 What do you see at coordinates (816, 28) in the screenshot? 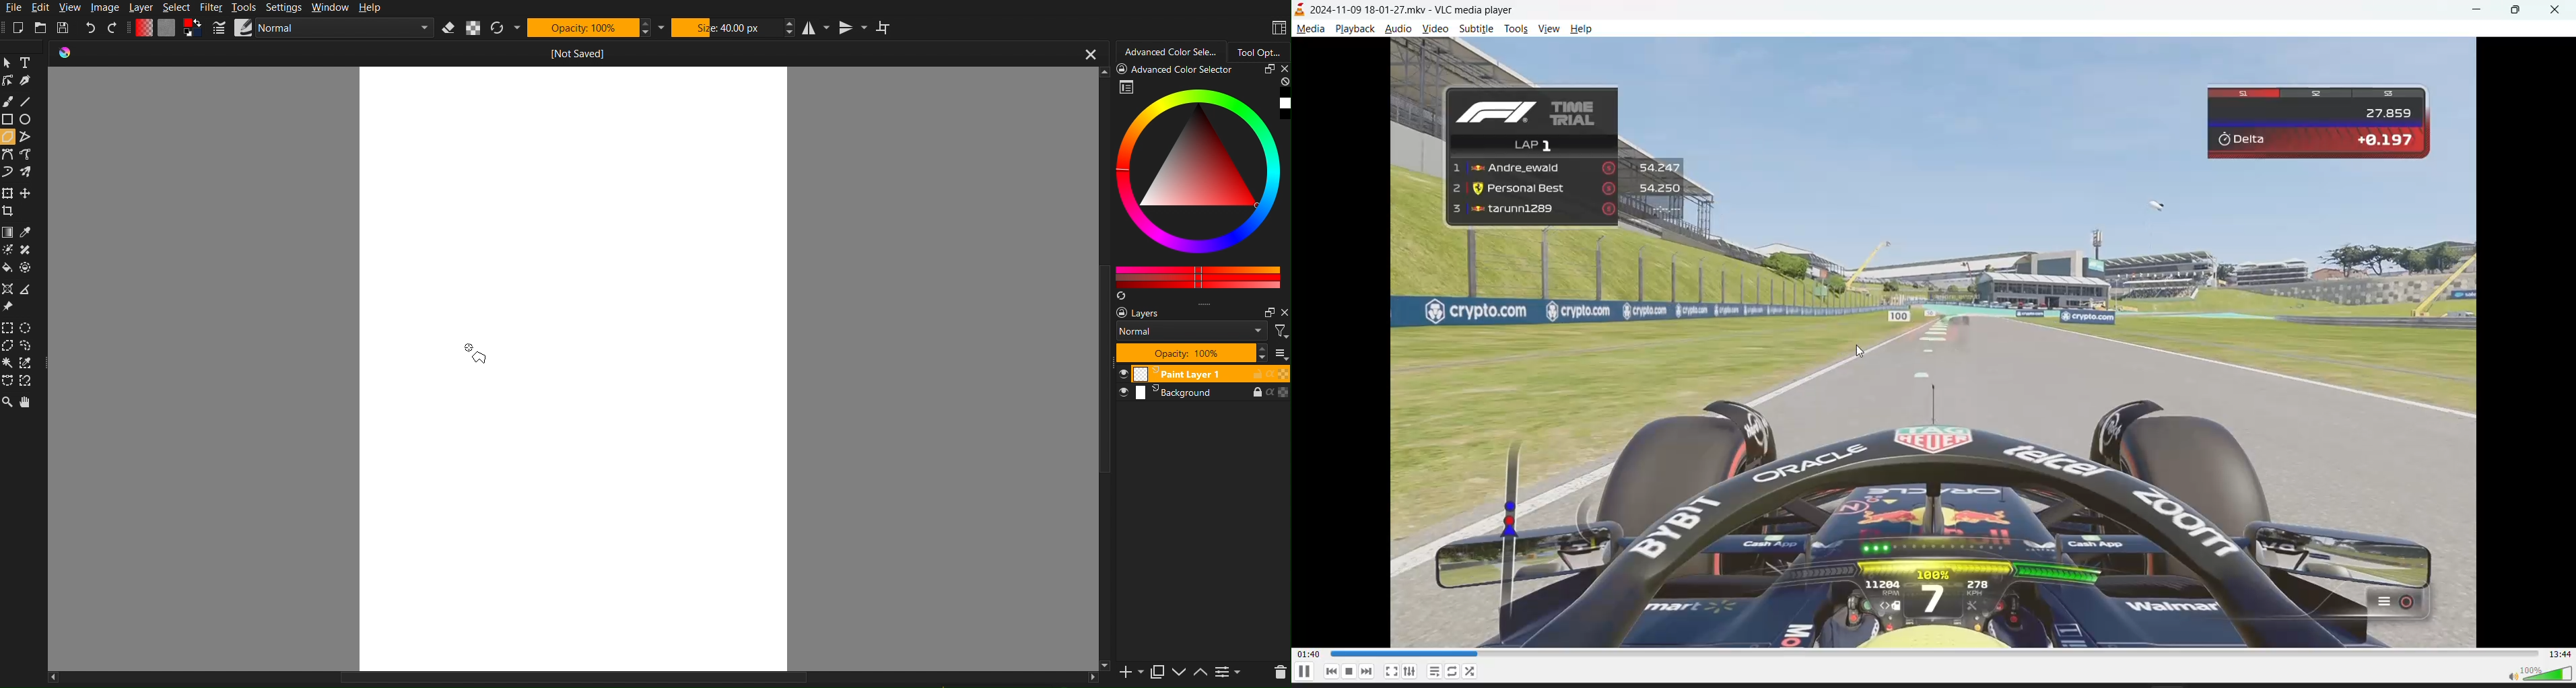
I see `Horizontal Mirror` at bounding box center [816, 28].